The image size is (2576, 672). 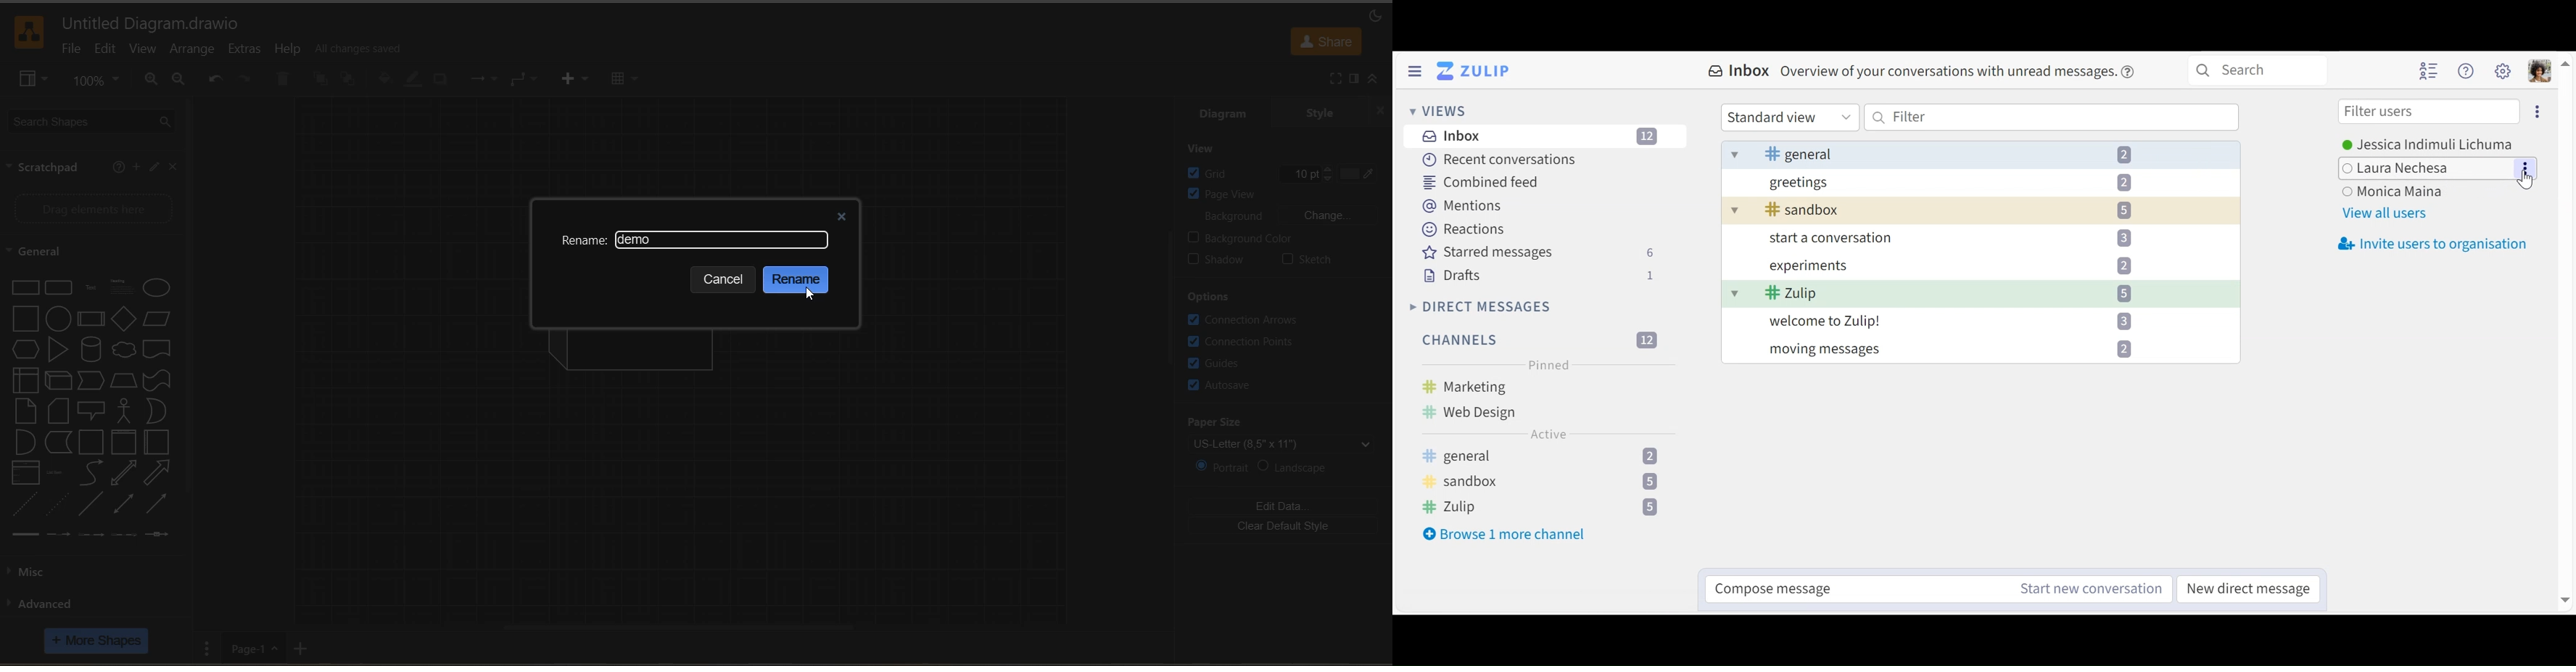 I want to click on pages, so click(x=211, y=648).